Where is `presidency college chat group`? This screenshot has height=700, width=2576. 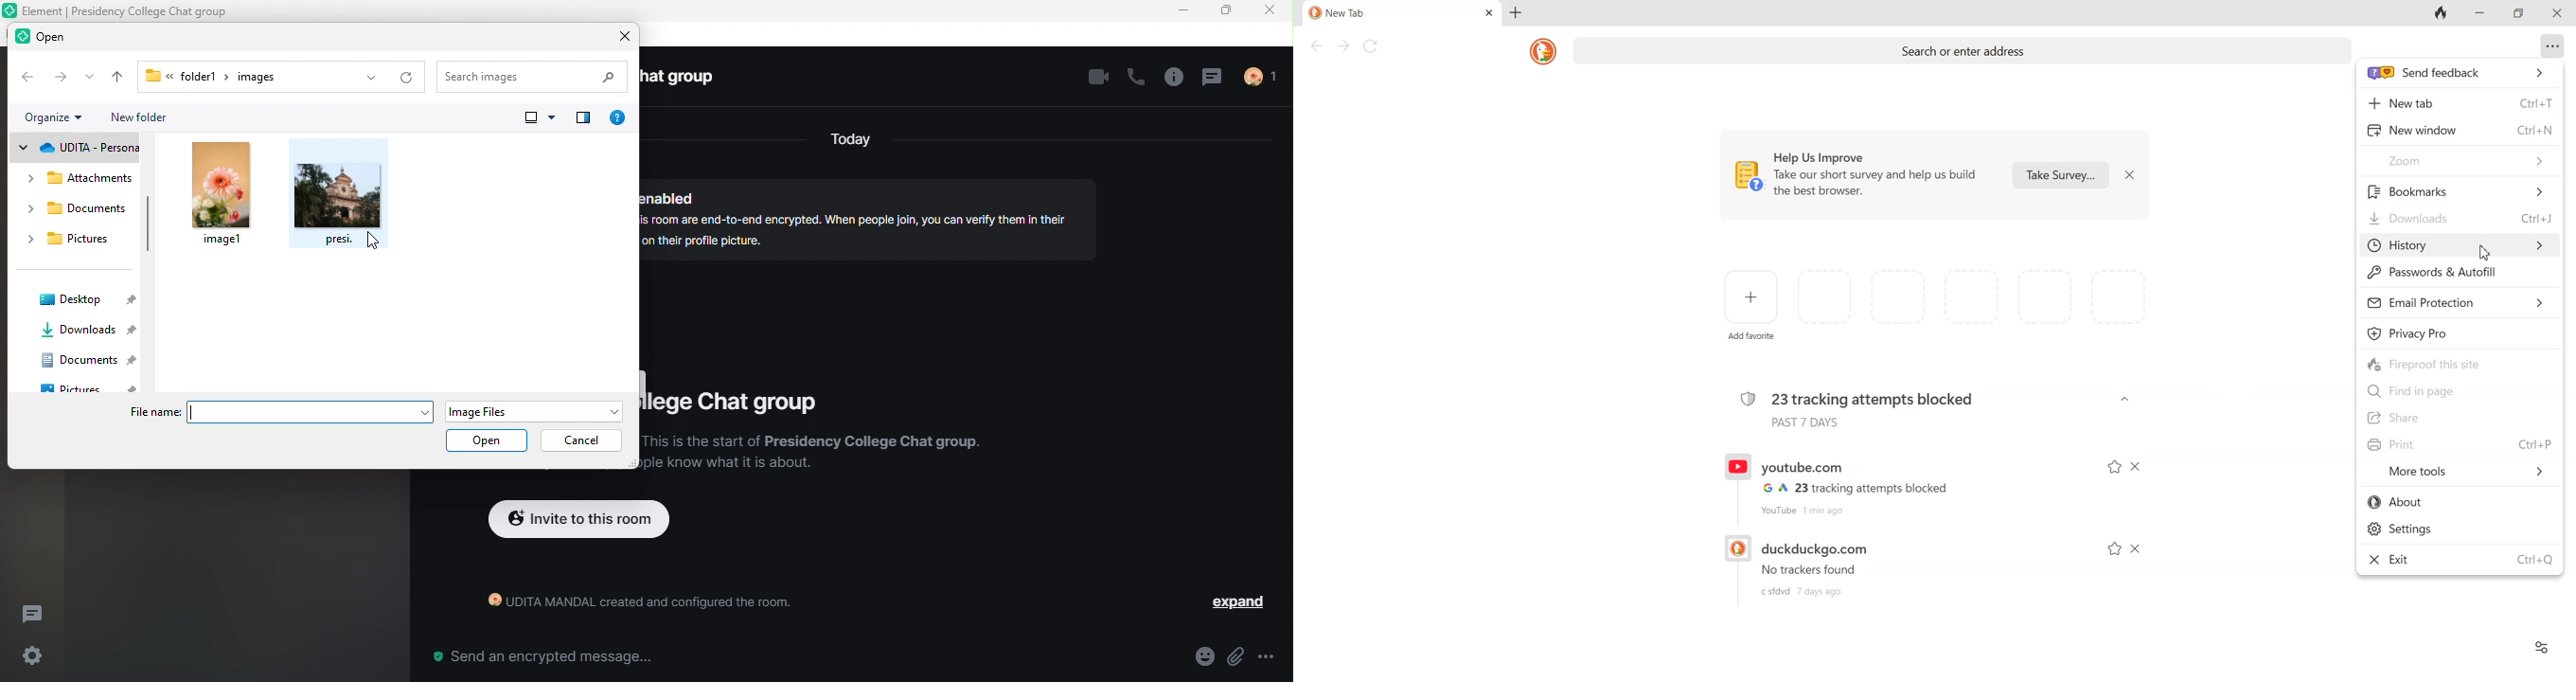
presidency college chat group is located at coordinates (740, 406).